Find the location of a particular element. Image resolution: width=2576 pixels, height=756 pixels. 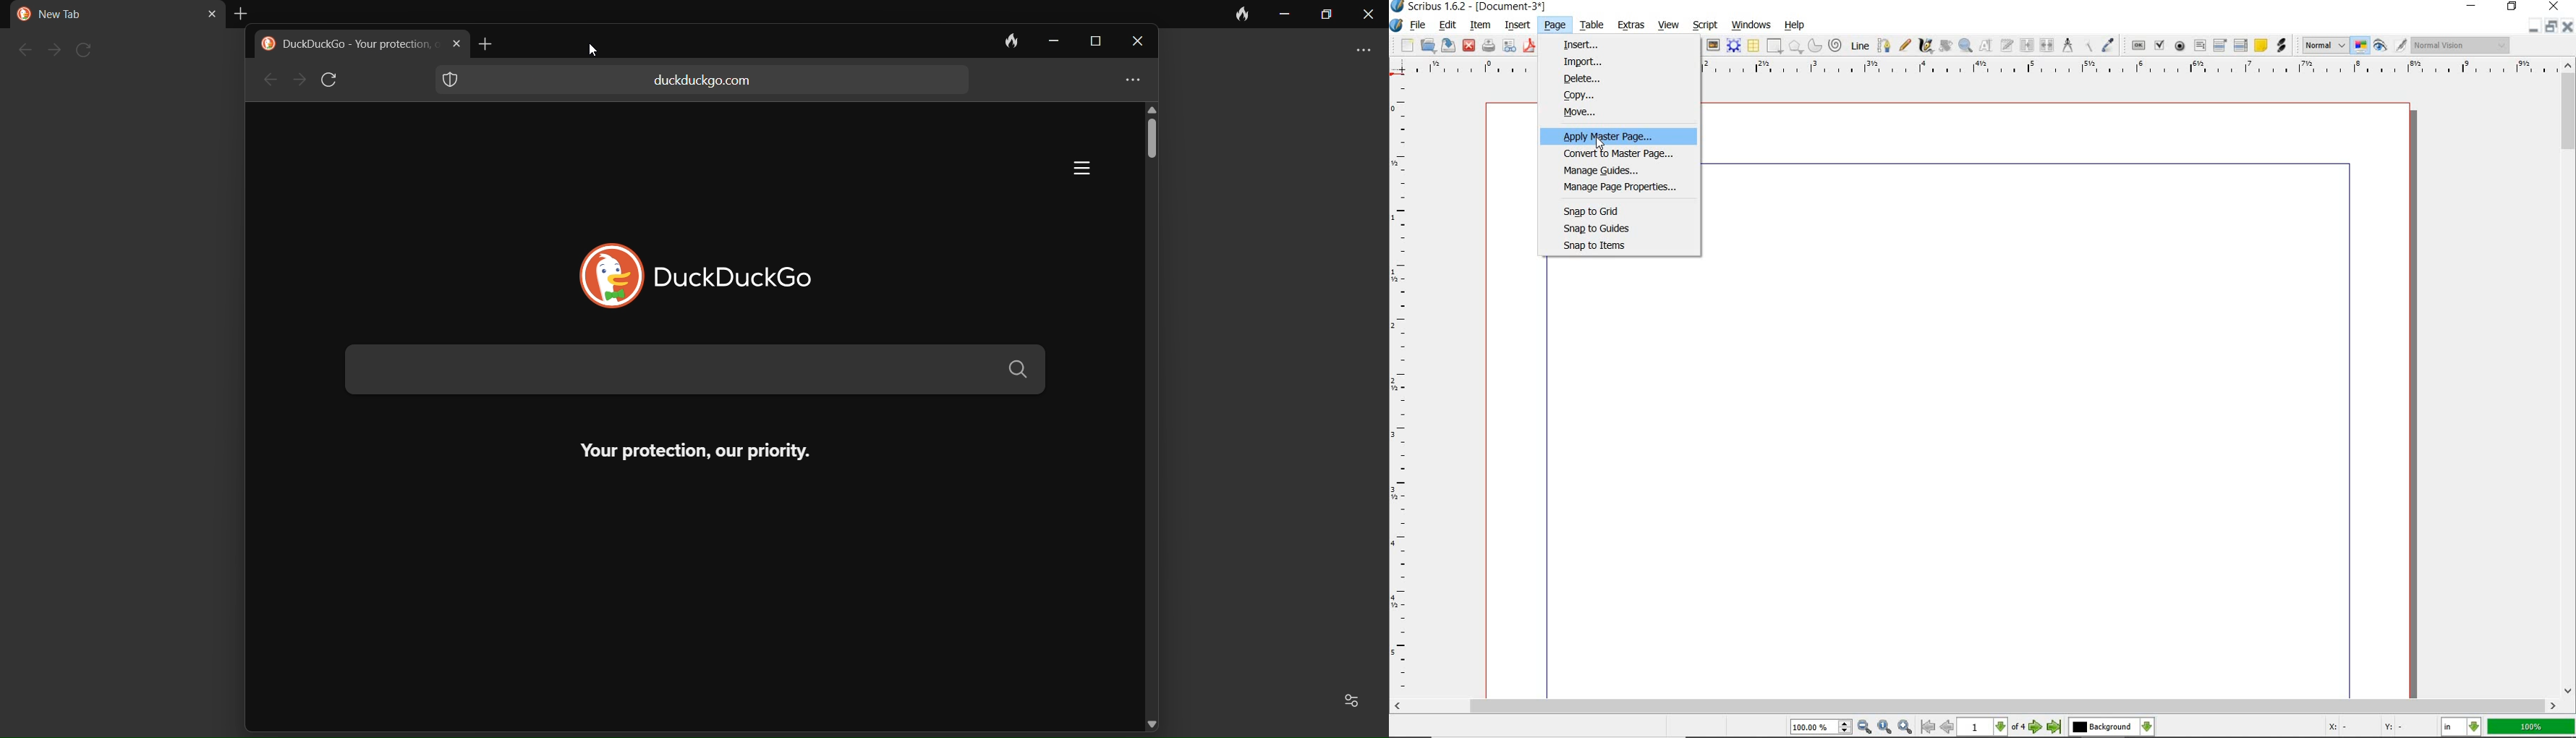

select the current unit: in is located at coordinates (2461, 727).